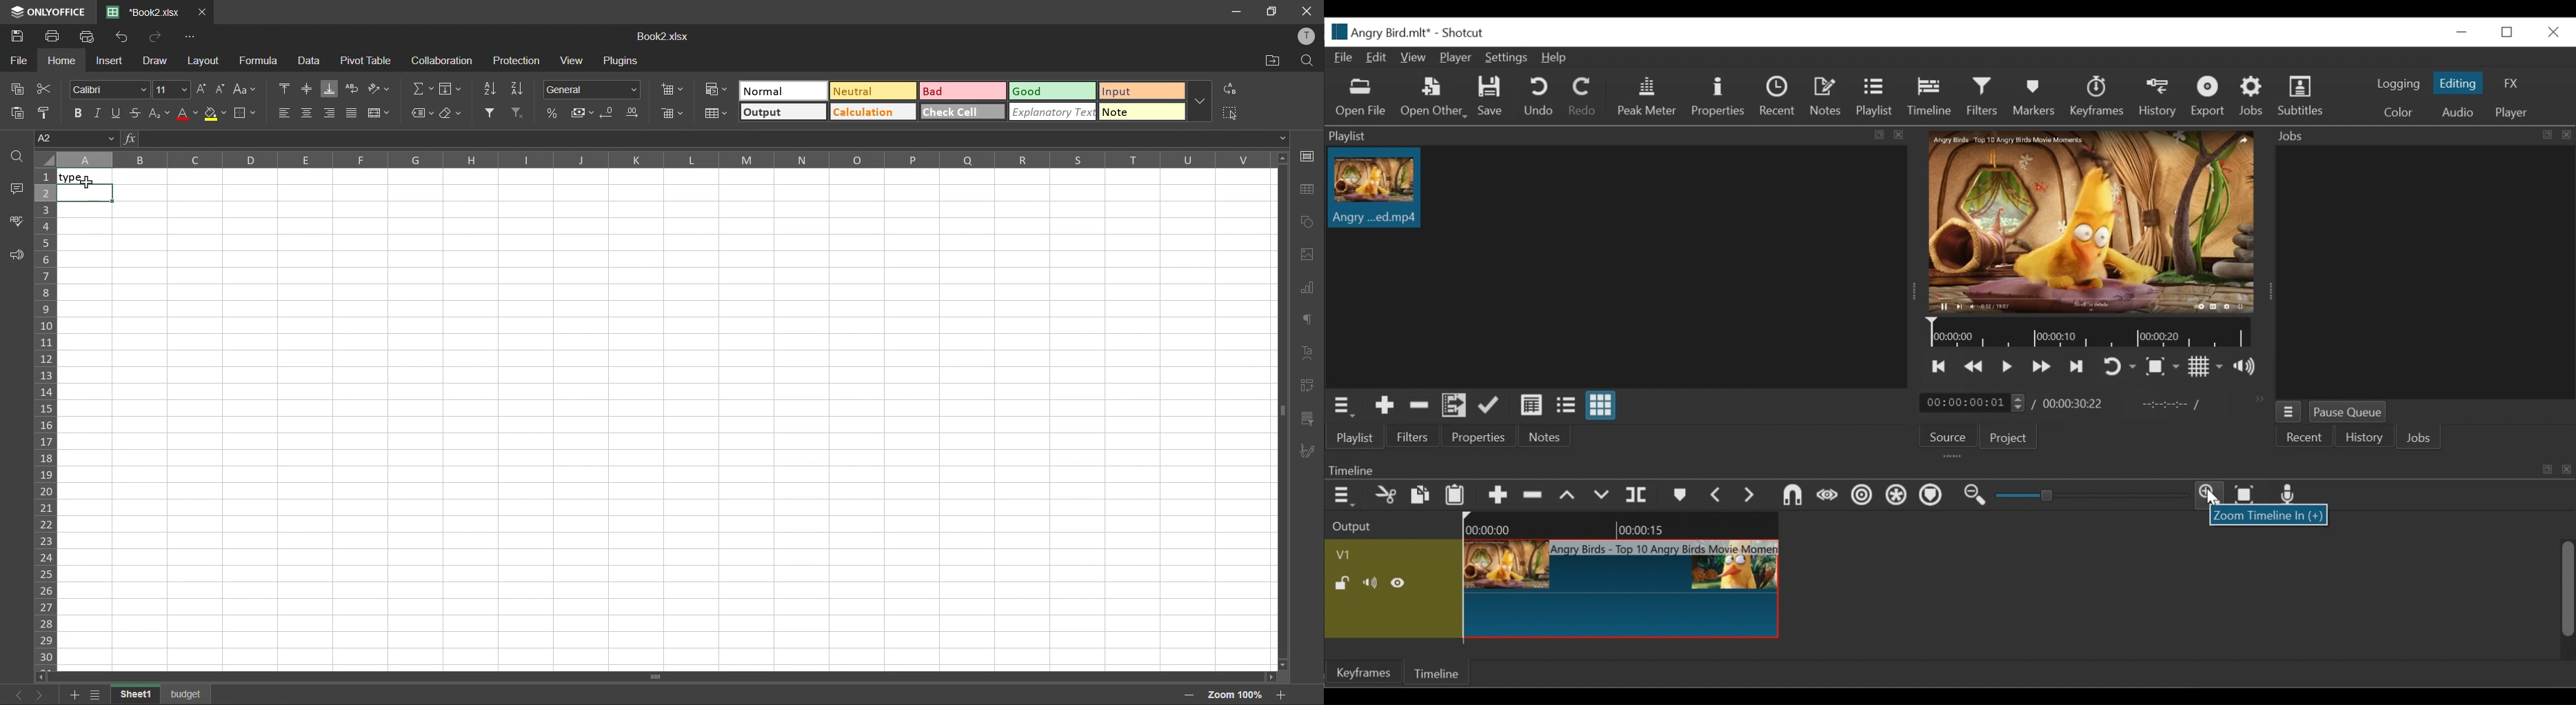 The width and height of the screenshot is (2576, 728). I want to click on view, so click(574, 60).